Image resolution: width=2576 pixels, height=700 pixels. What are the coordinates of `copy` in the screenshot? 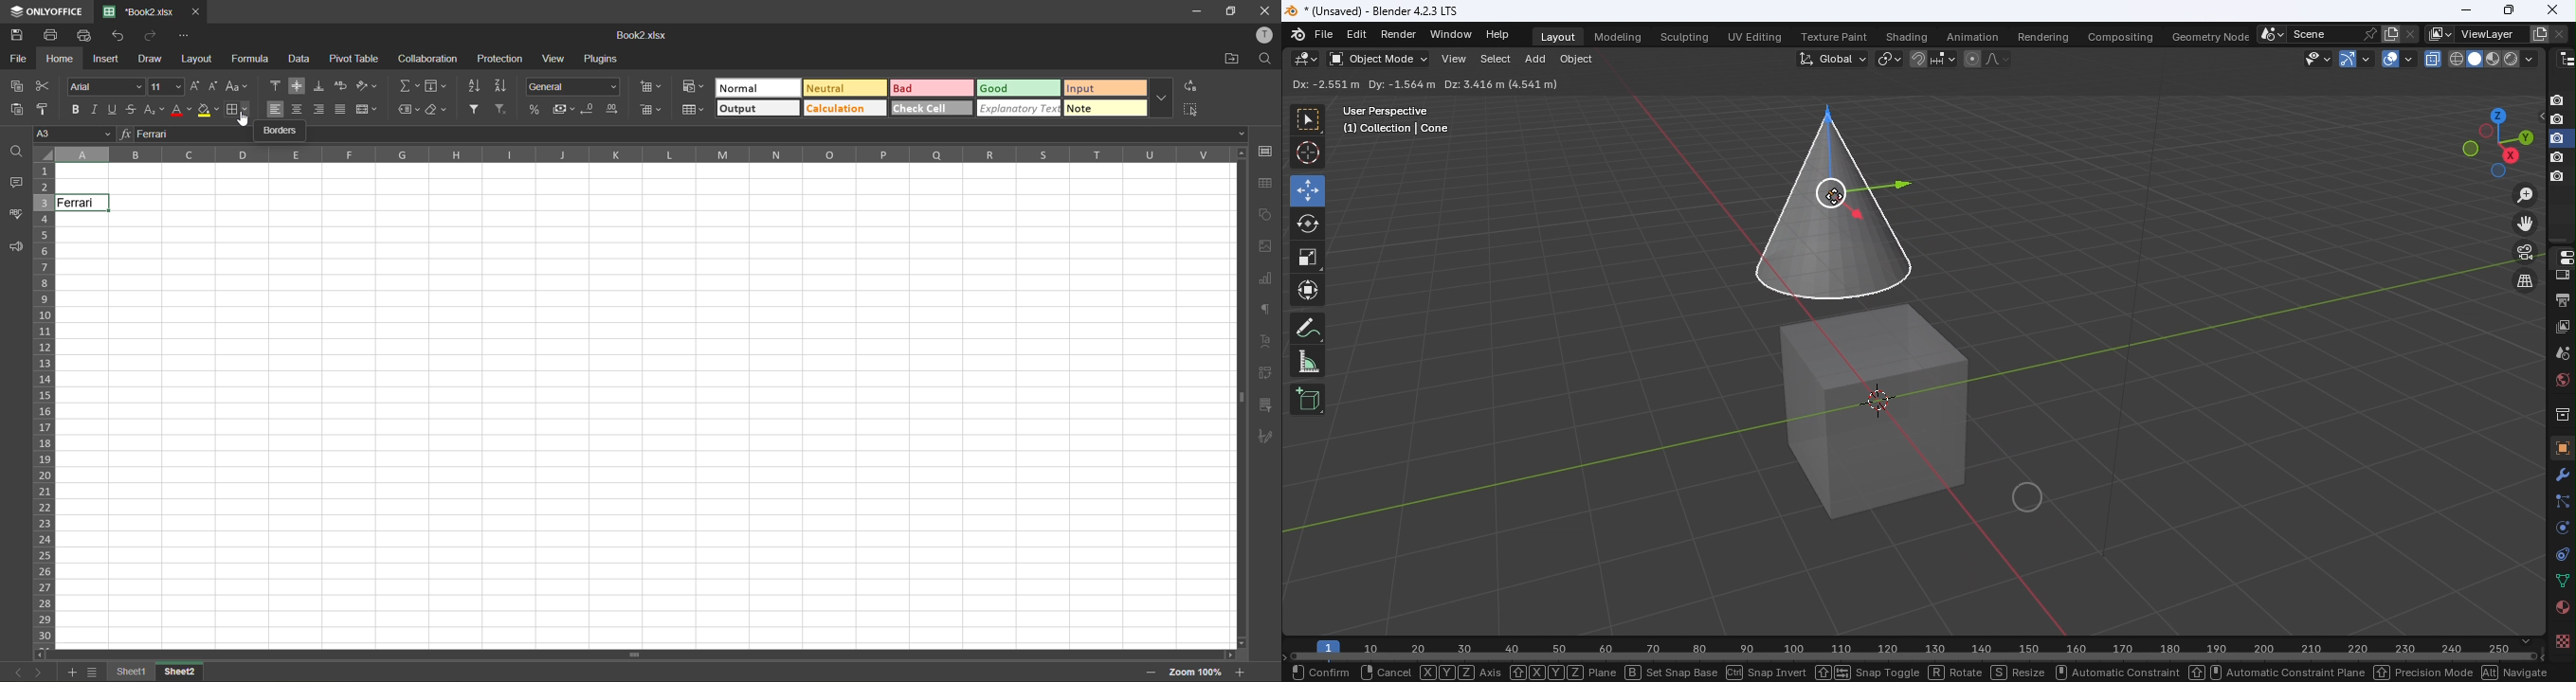 It's located at (17, 87).